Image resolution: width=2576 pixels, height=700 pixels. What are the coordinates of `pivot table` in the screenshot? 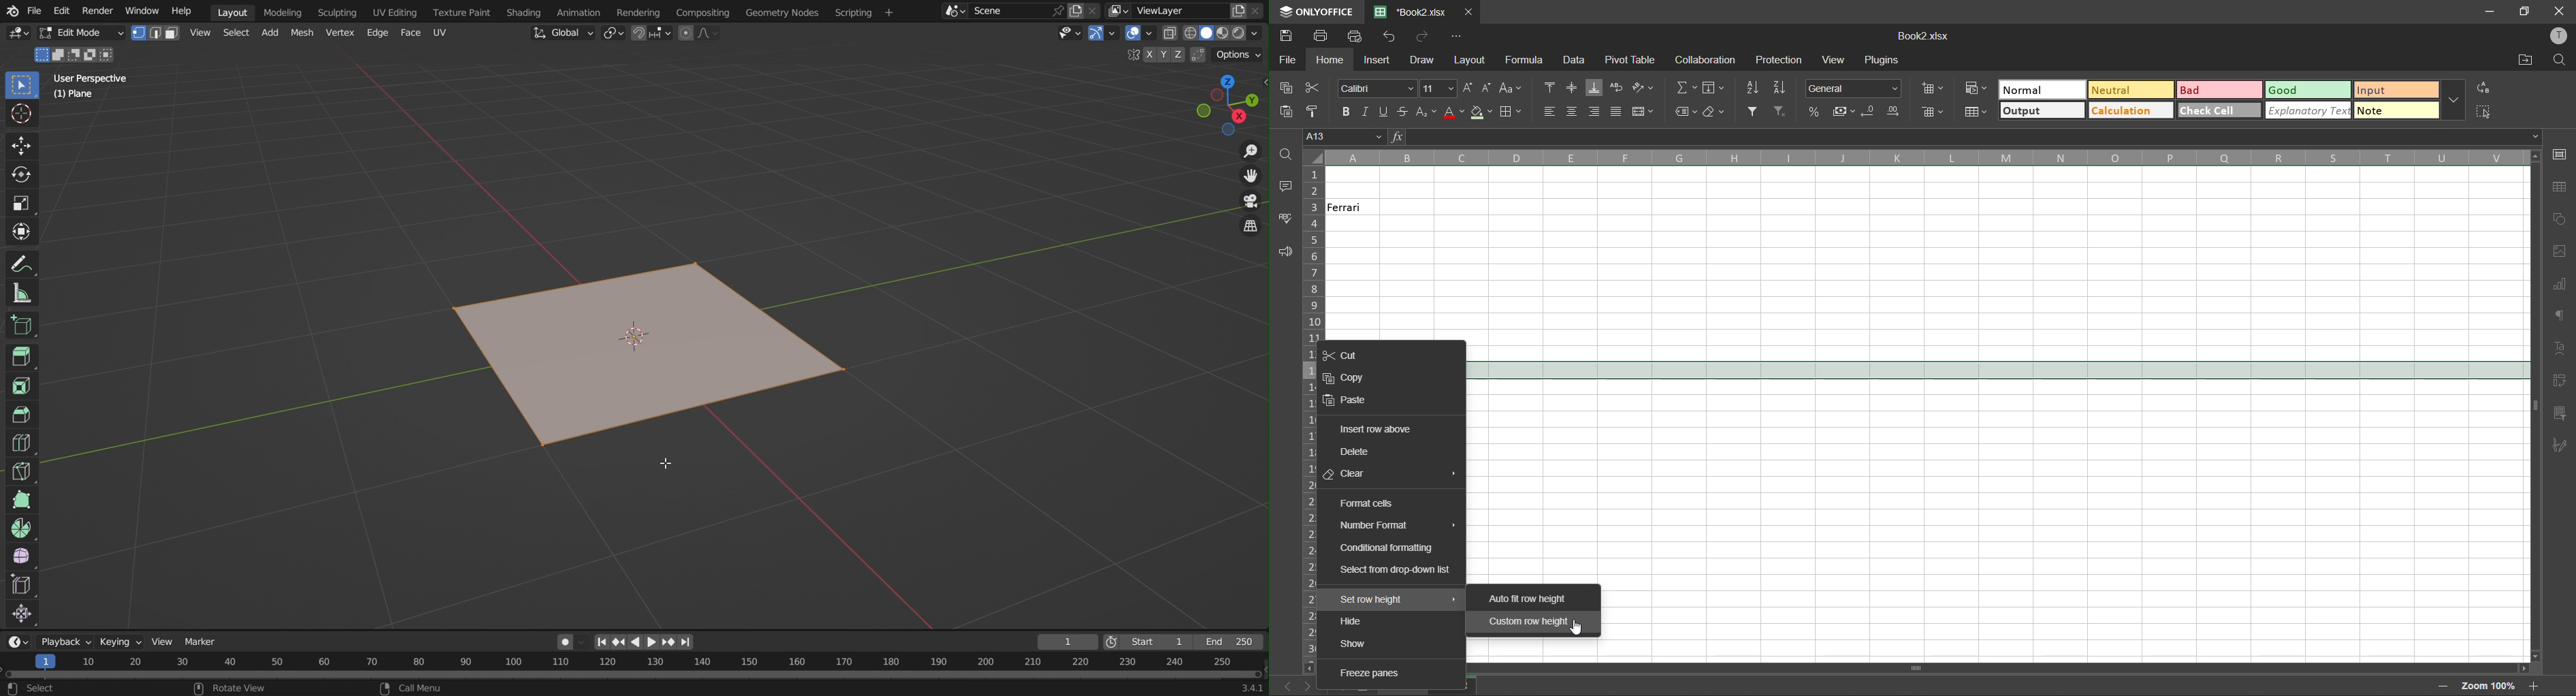 It's located at (1629, 59).